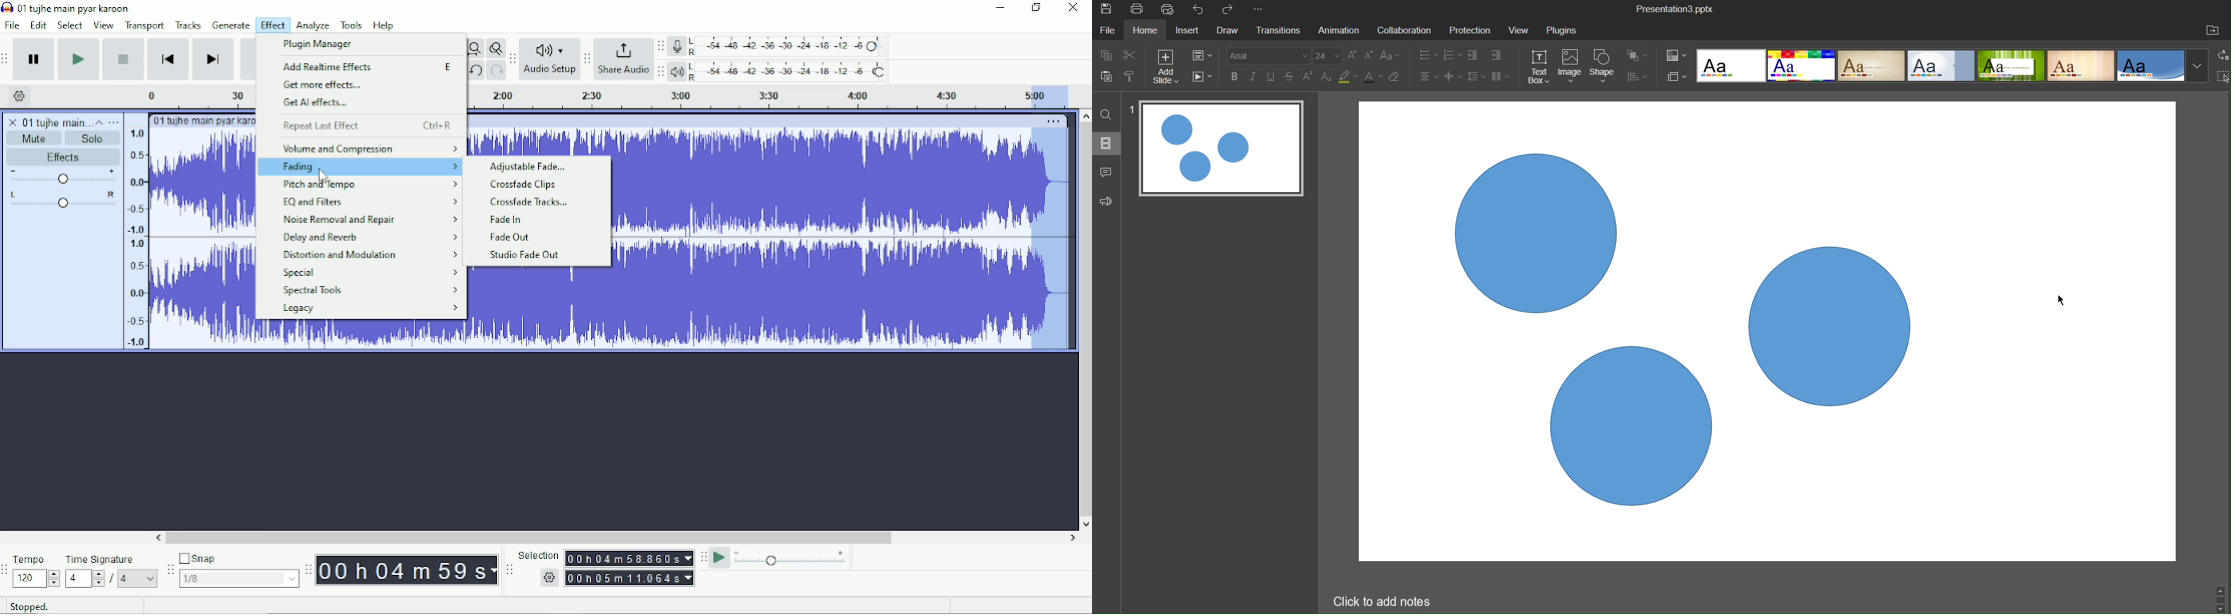  Describe the element at coordinates (1280, 32) in the screenshot. I see `Transitions` at that location.